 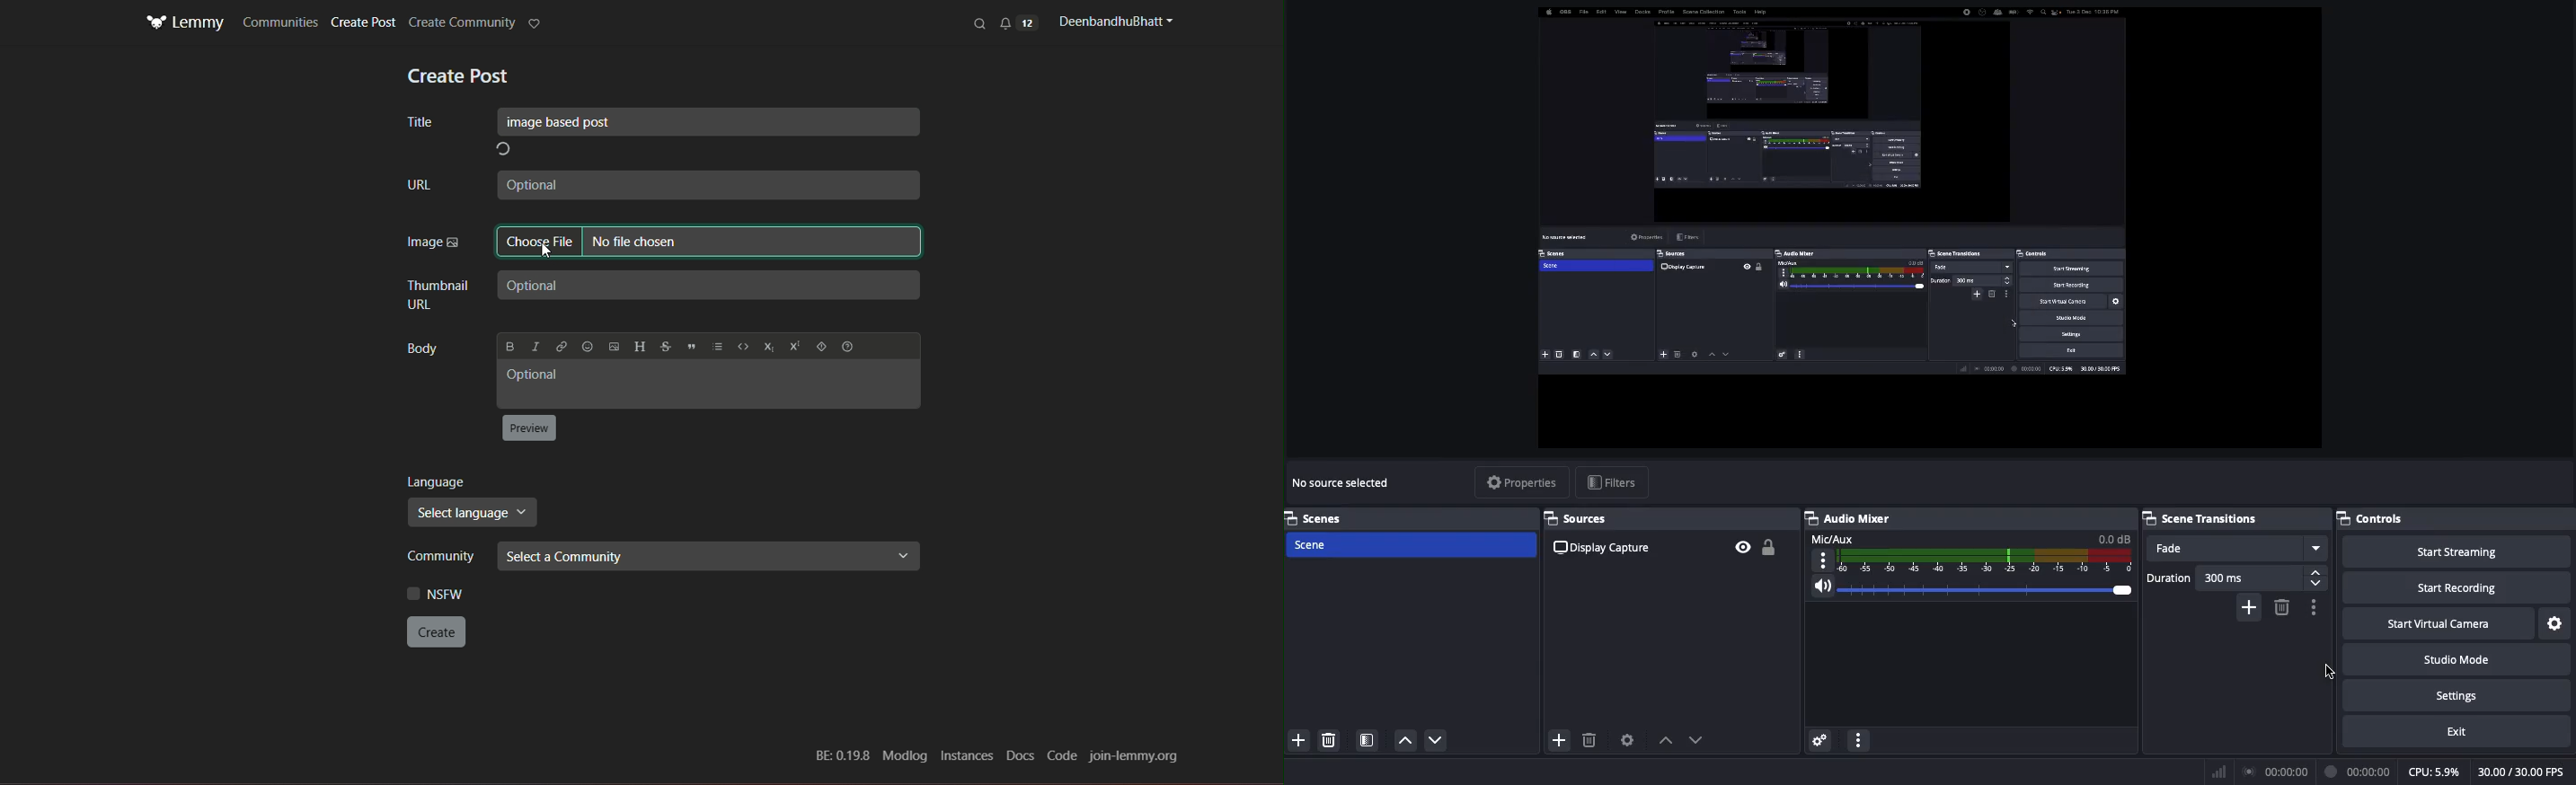 I want to click on Audio Mixer, so click(x=1972, y=554).